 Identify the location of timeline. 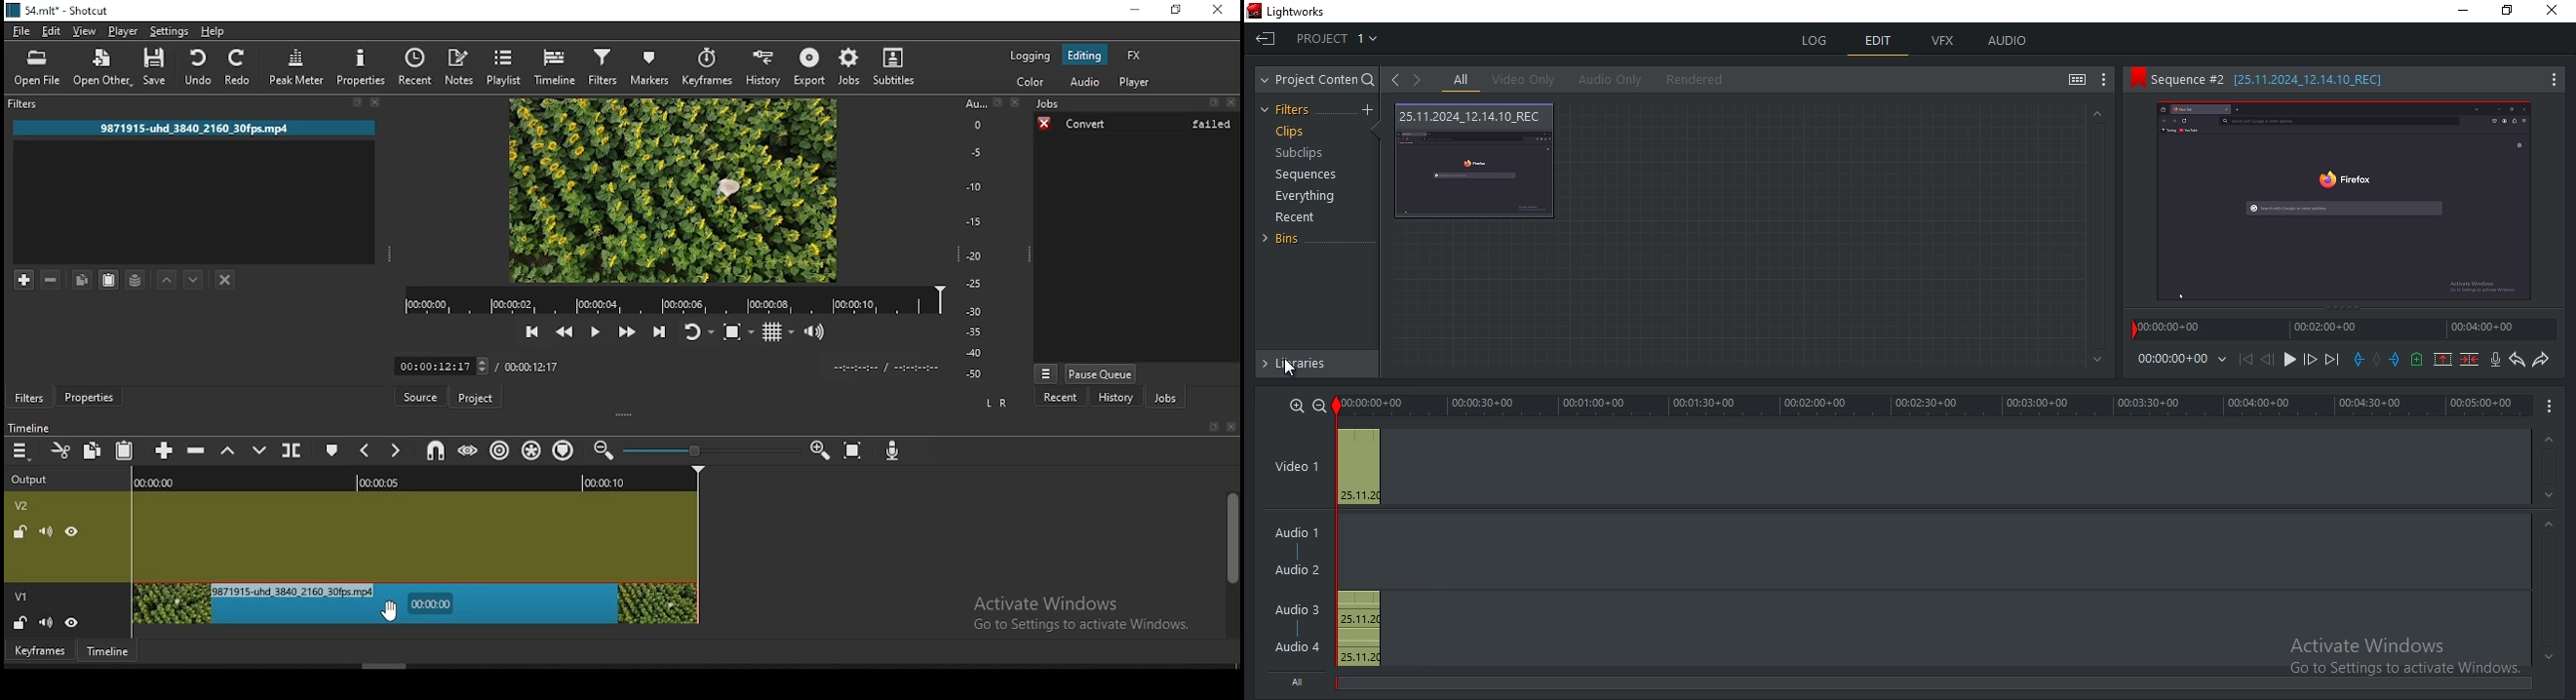
(108, 649).